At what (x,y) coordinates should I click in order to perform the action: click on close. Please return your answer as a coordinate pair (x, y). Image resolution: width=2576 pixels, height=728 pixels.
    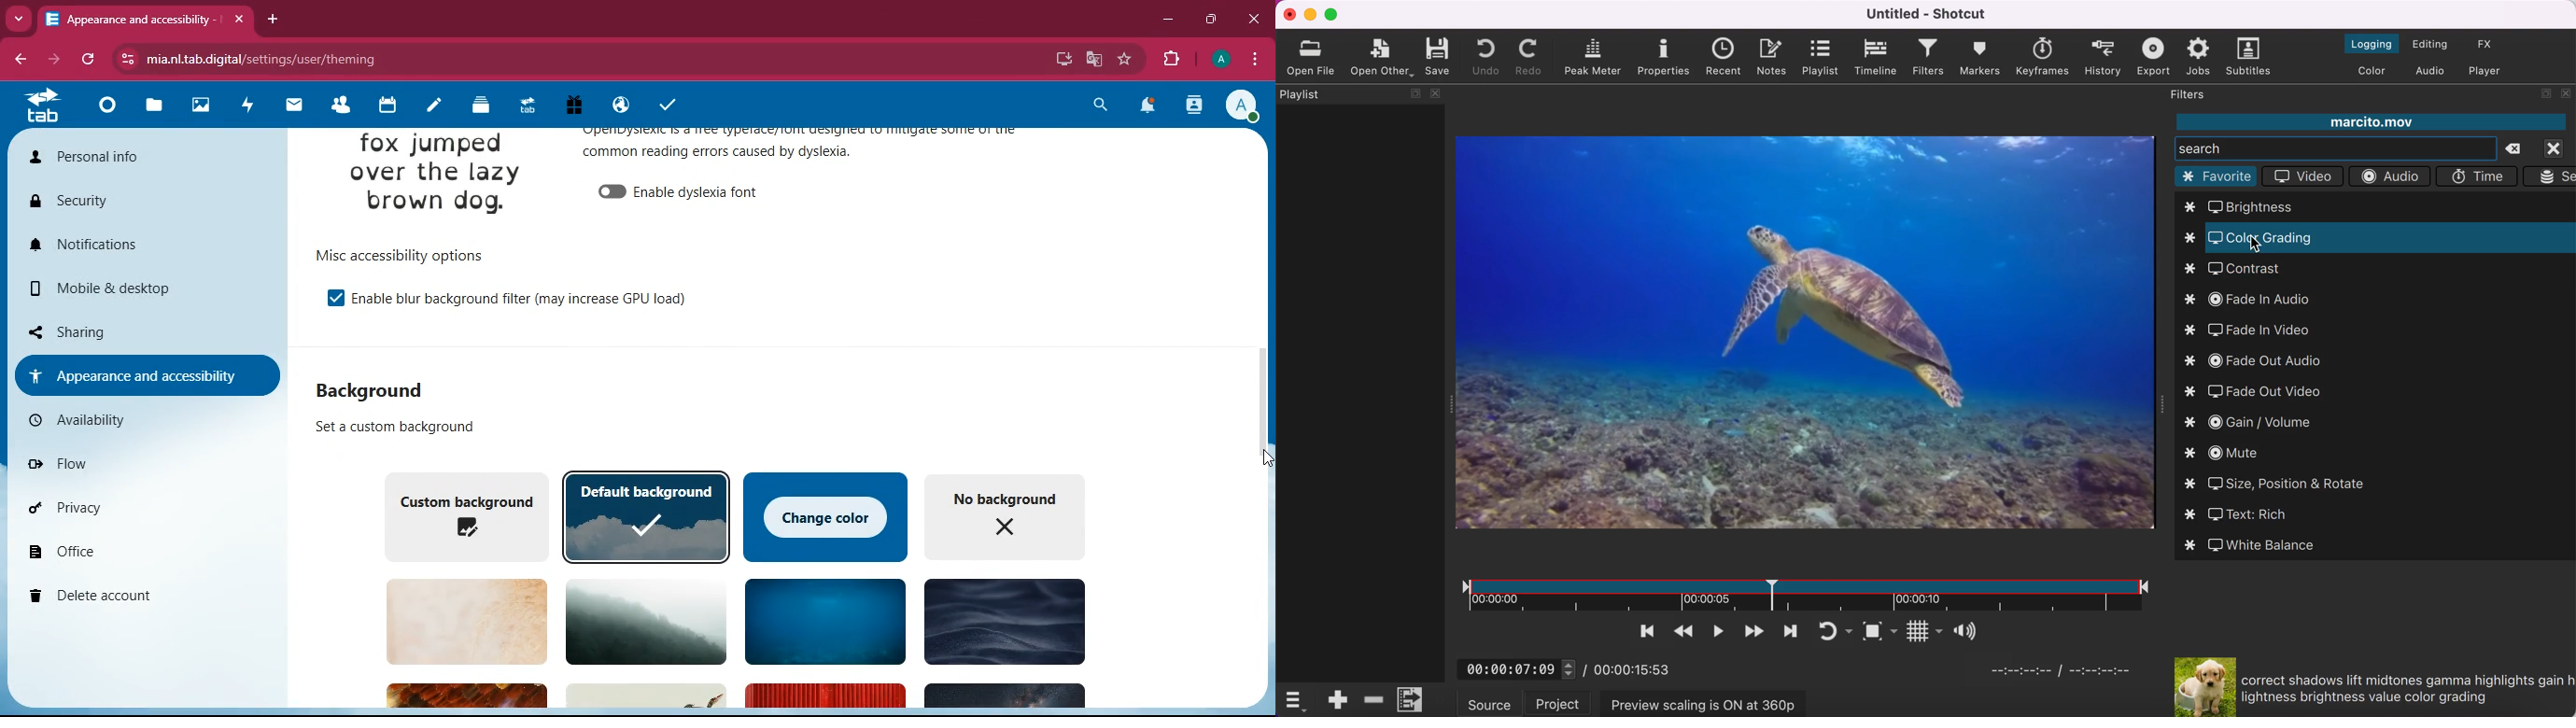
    Looking at the image, I should click on (1288, 14).